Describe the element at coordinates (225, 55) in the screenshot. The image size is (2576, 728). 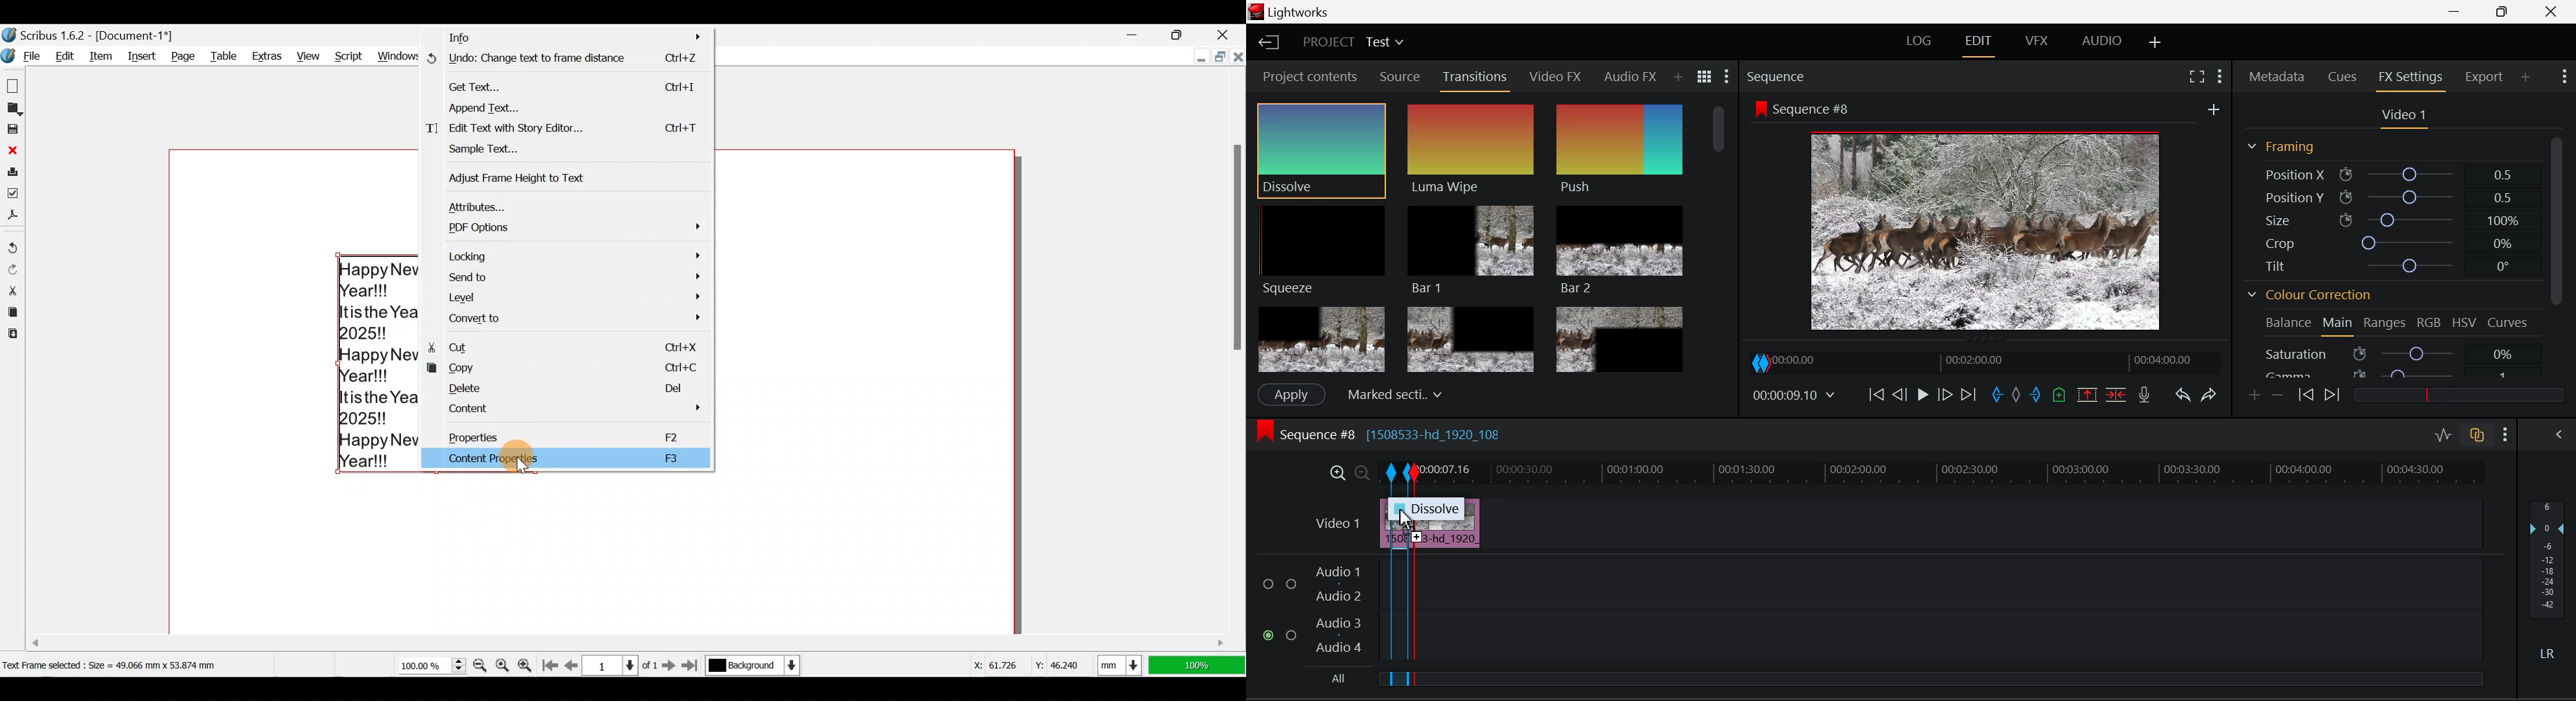
I see `Table` at that location.